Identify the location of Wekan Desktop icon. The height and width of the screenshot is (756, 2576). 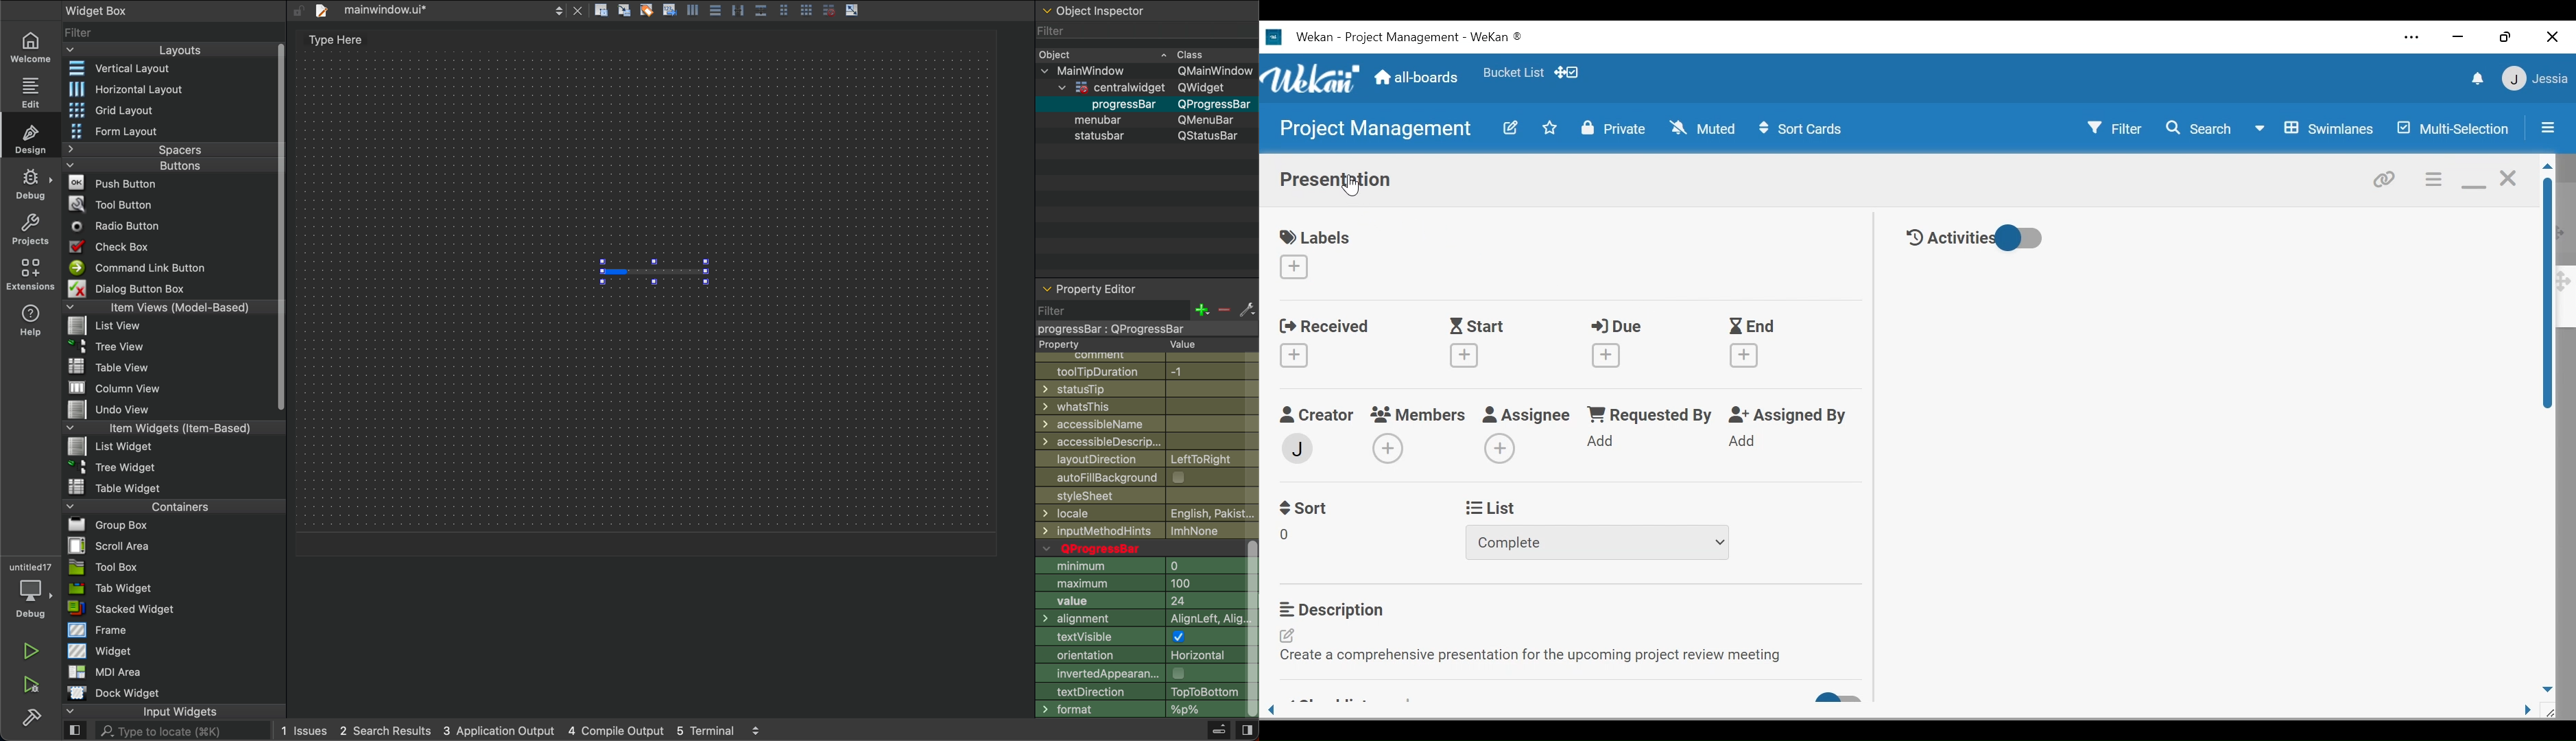
(1299, 36).